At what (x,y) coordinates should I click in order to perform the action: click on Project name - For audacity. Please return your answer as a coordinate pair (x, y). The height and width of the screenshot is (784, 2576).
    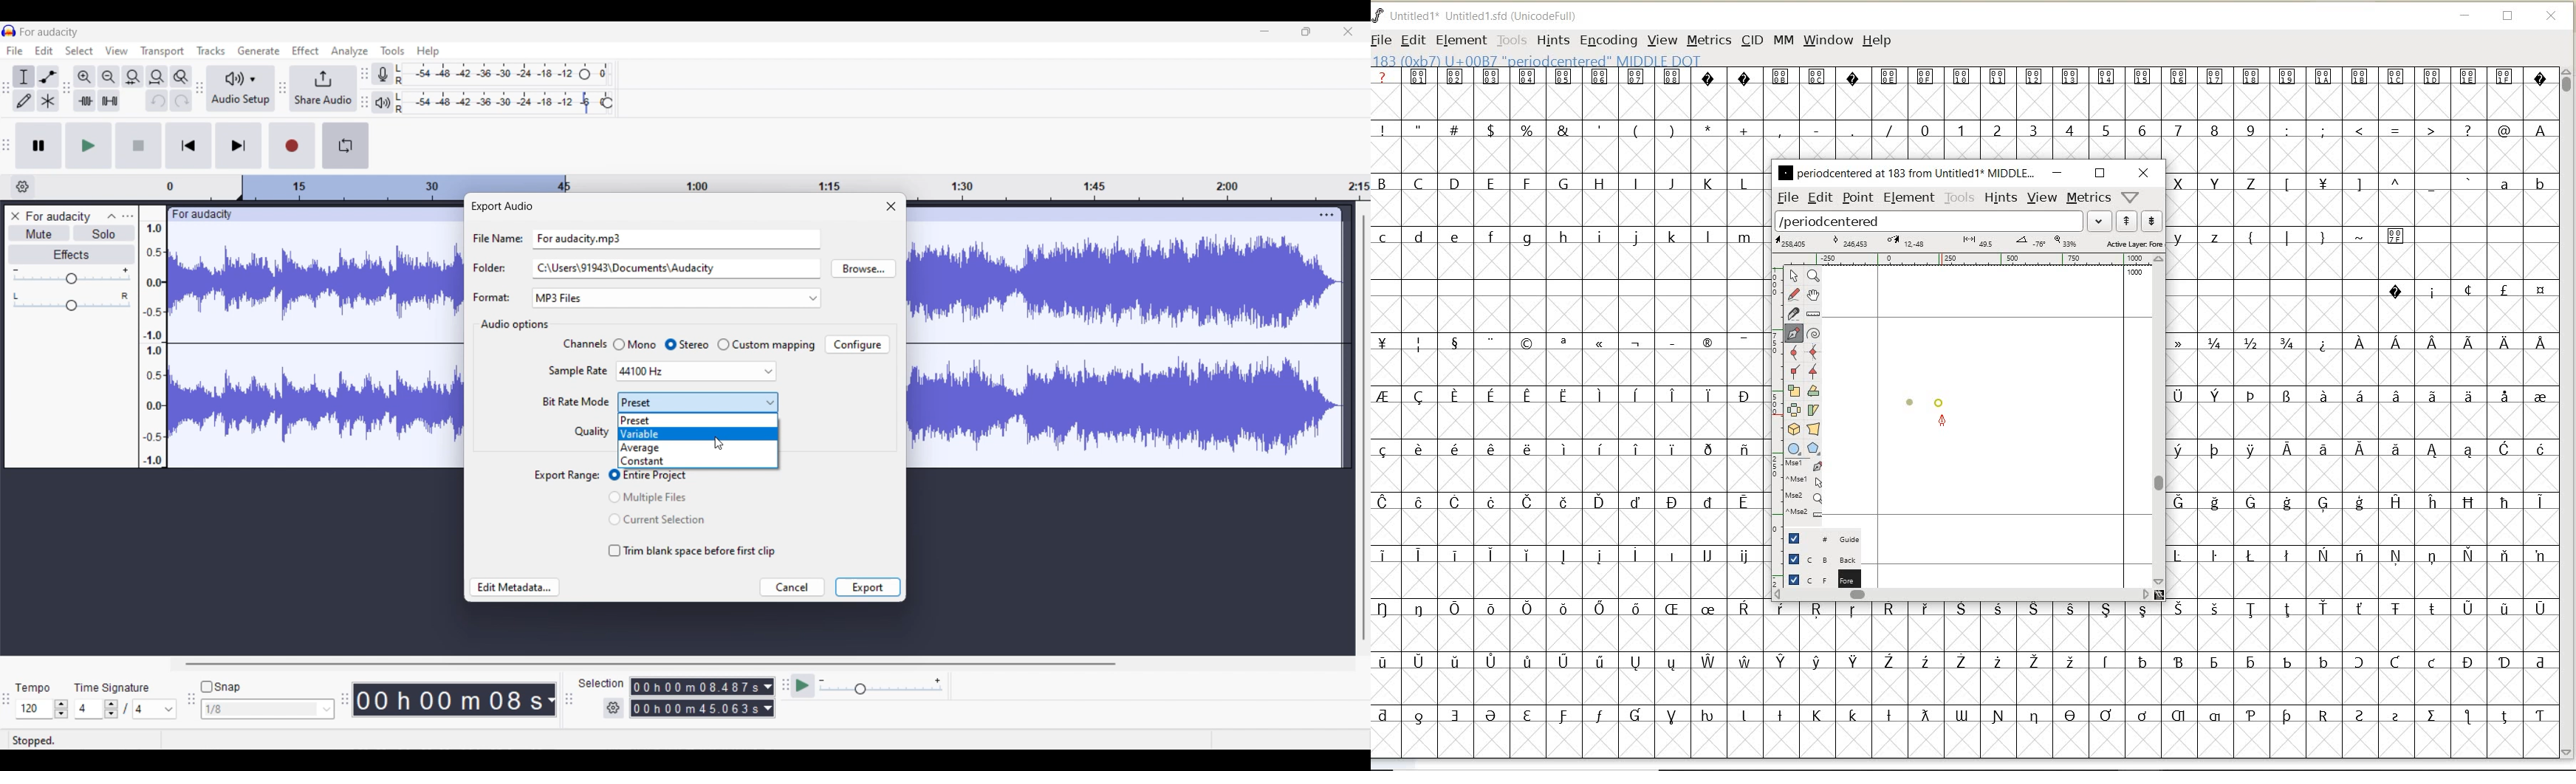
    Looking at the image, I should click on (50, 32).